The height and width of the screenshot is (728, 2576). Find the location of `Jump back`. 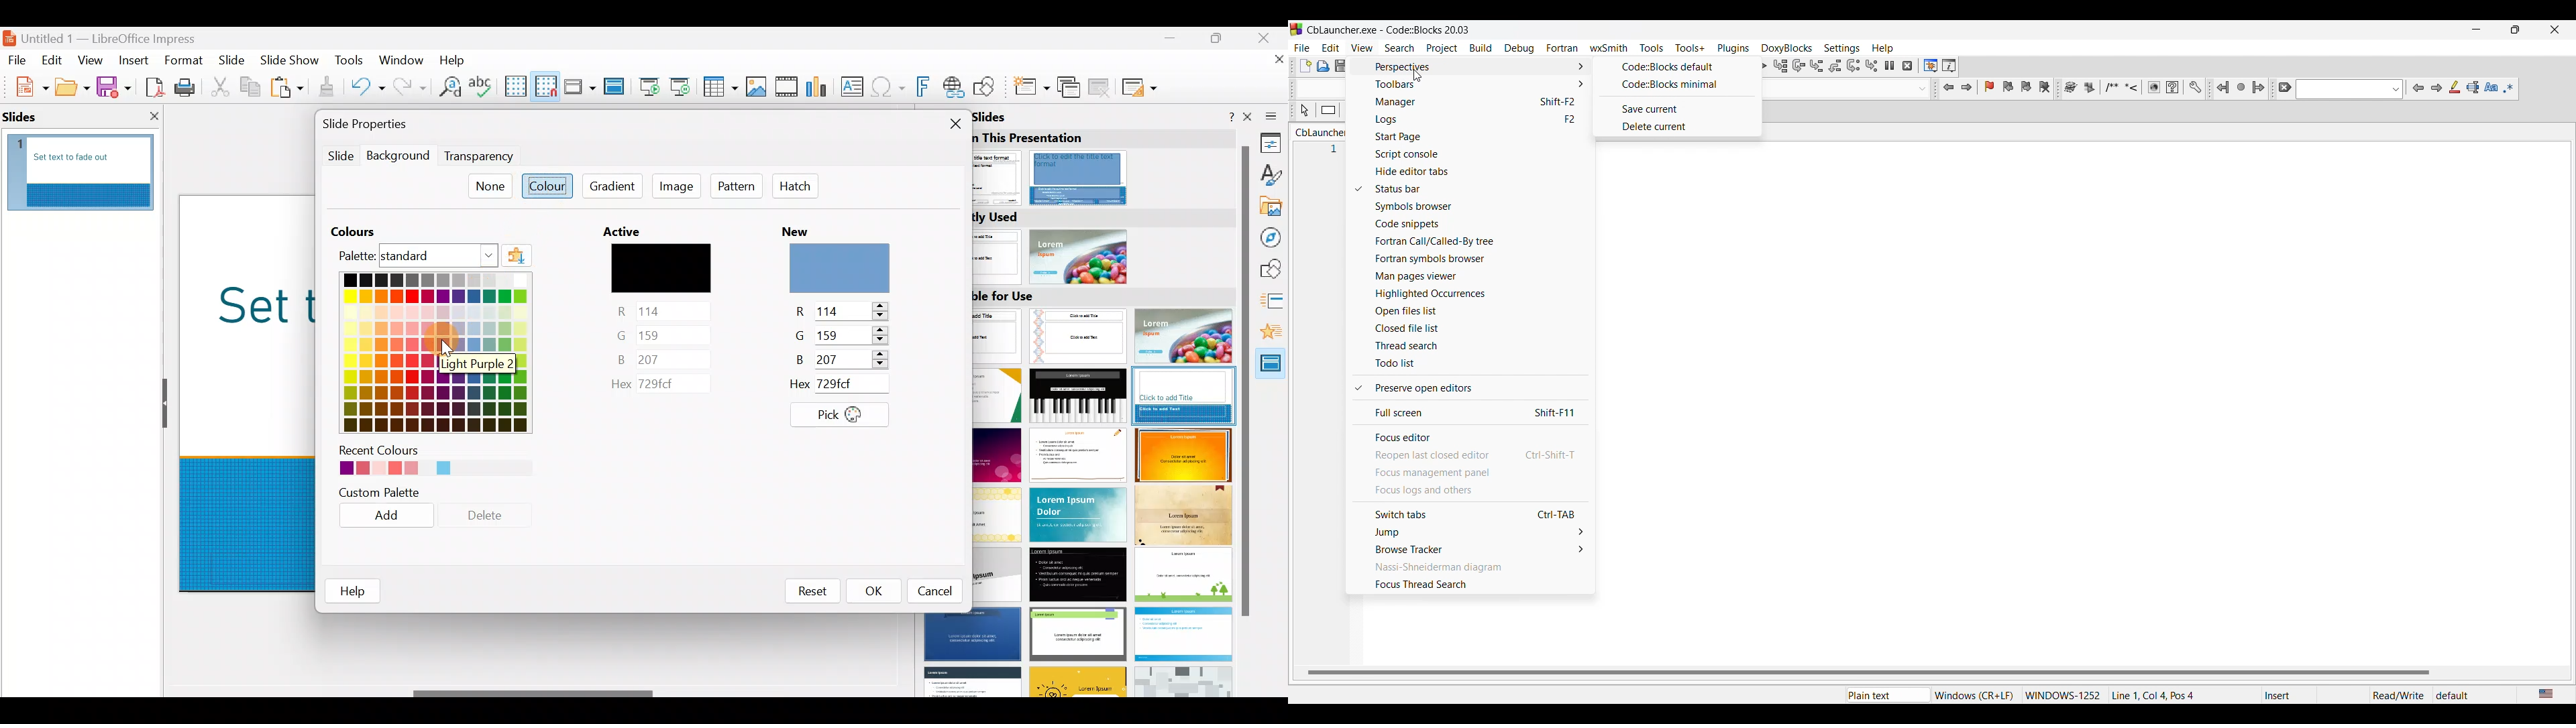

Jump back is located at coordinates (2223, 88).